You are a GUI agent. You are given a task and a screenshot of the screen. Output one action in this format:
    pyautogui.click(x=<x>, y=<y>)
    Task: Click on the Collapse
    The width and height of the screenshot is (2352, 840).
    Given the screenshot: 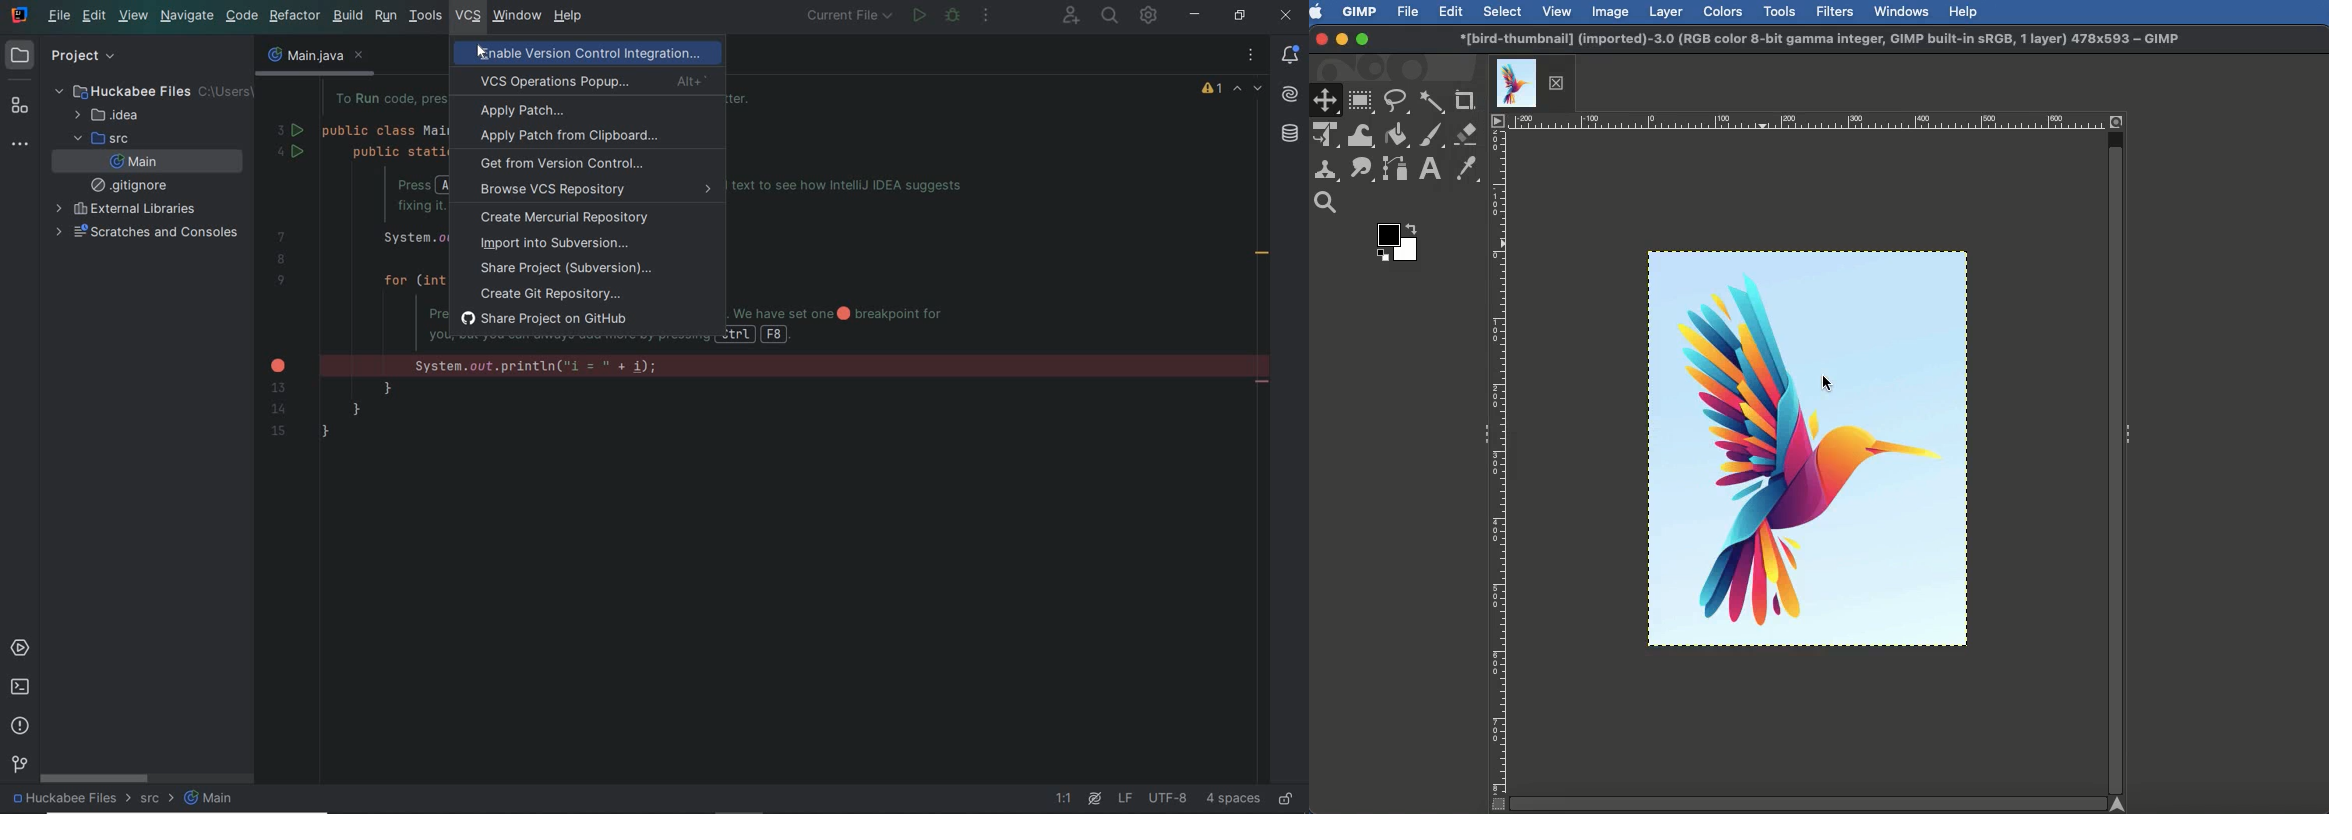 What is the action you would take?
    pyautogui.click(x=2128, y=437)
    